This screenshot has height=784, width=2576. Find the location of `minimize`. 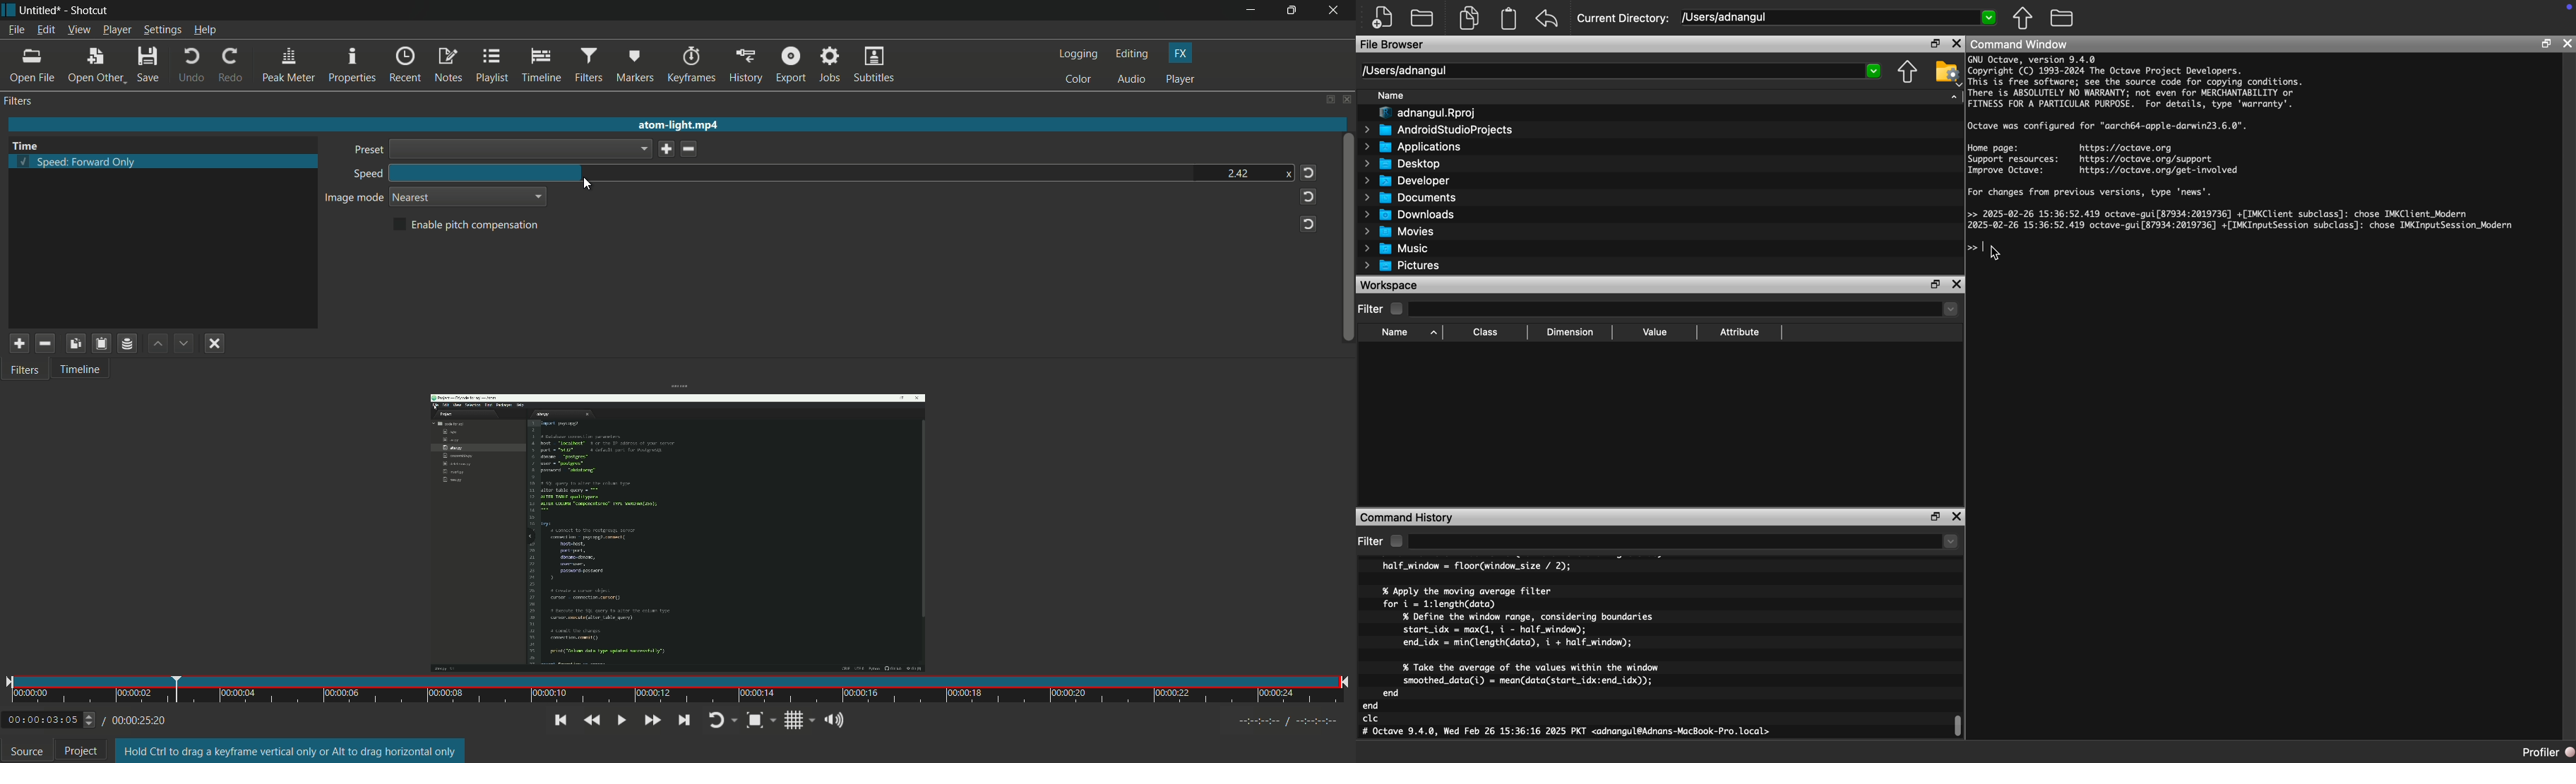

minimize is located at coordinates (1249, 10).